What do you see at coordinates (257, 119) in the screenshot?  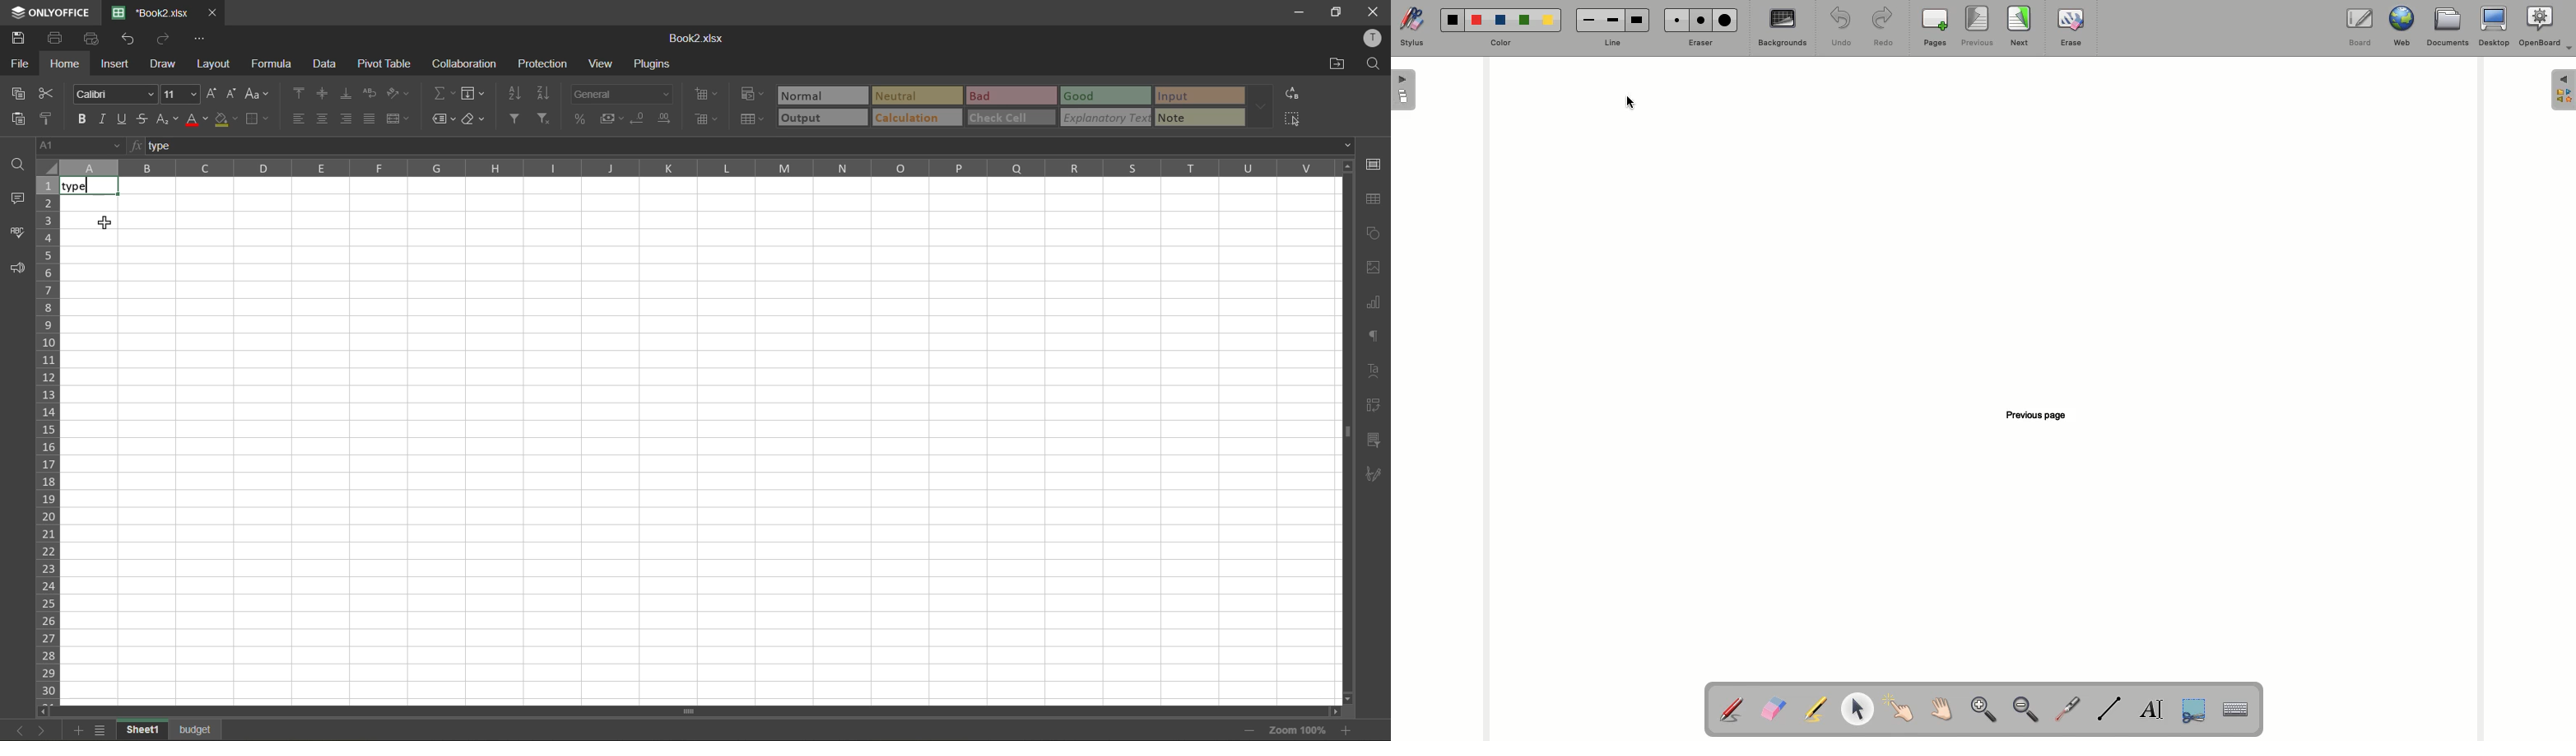 I see `borders` at bounding box center [257, 119].